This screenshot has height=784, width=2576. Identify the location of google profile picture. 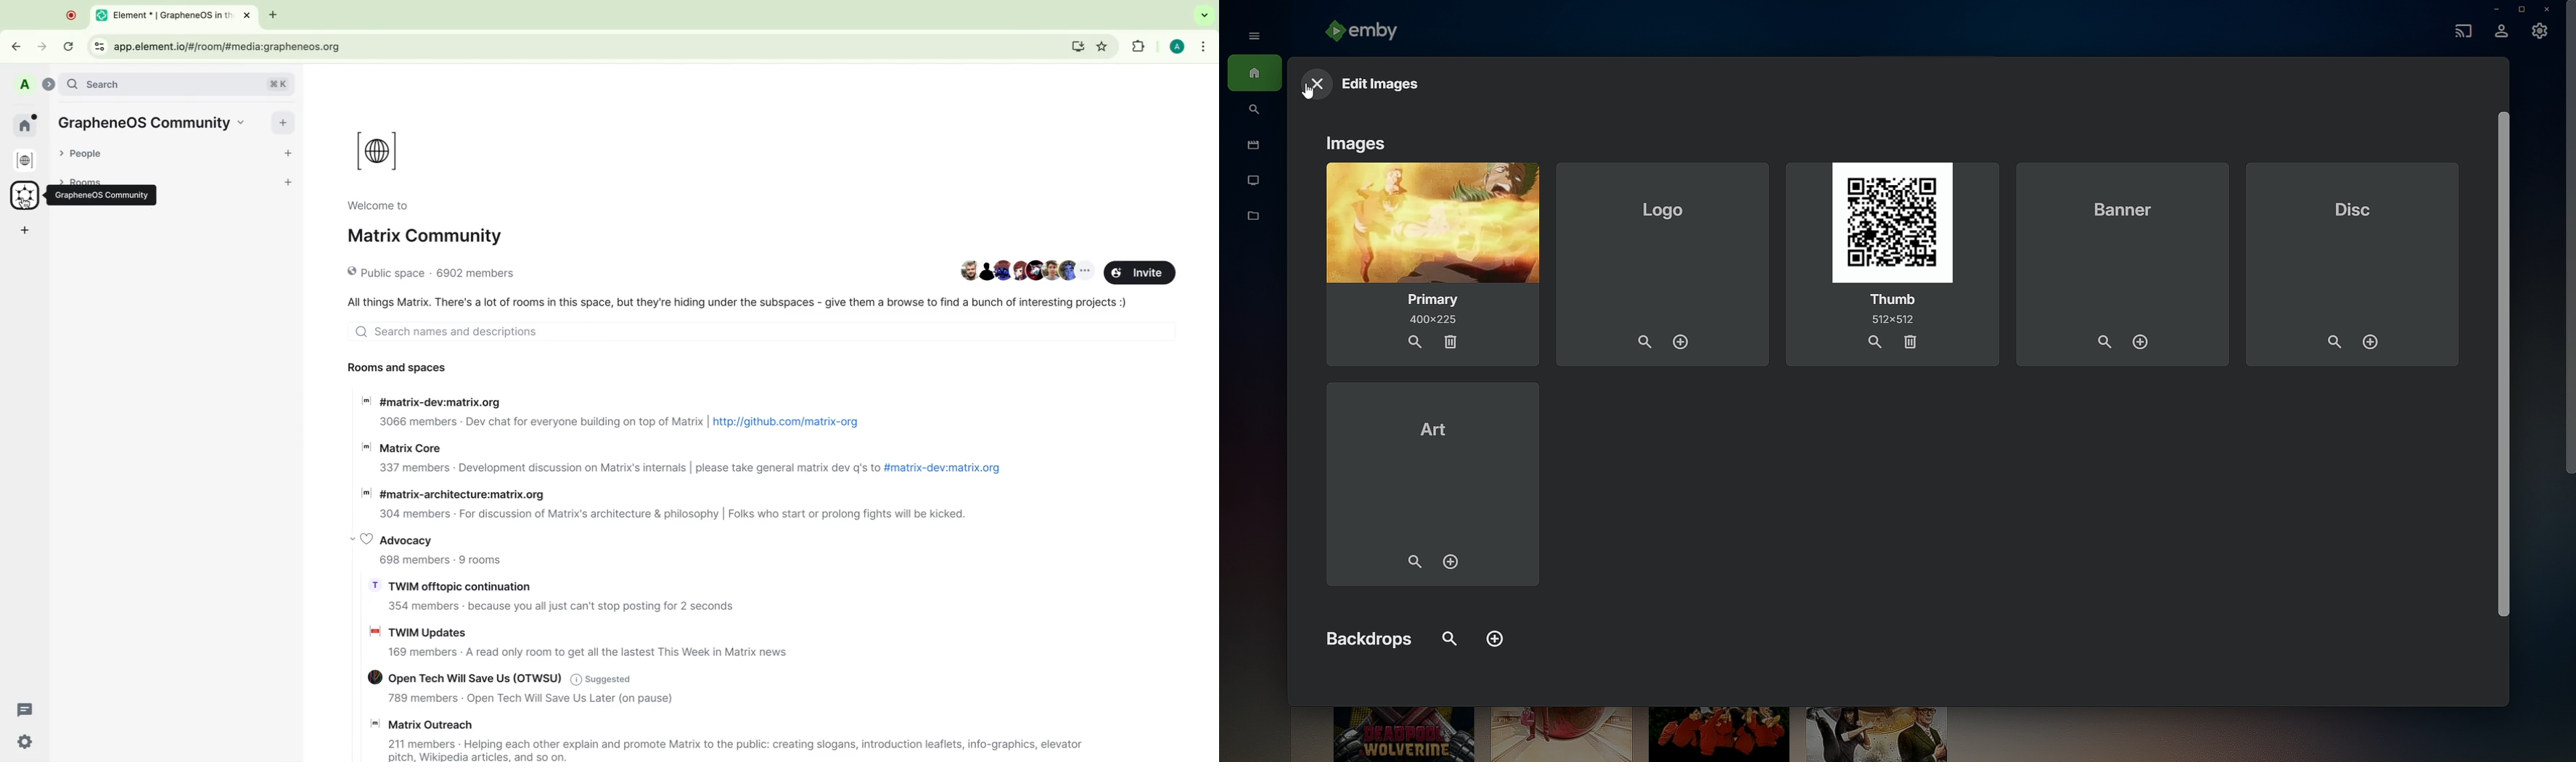
(1175, 46).